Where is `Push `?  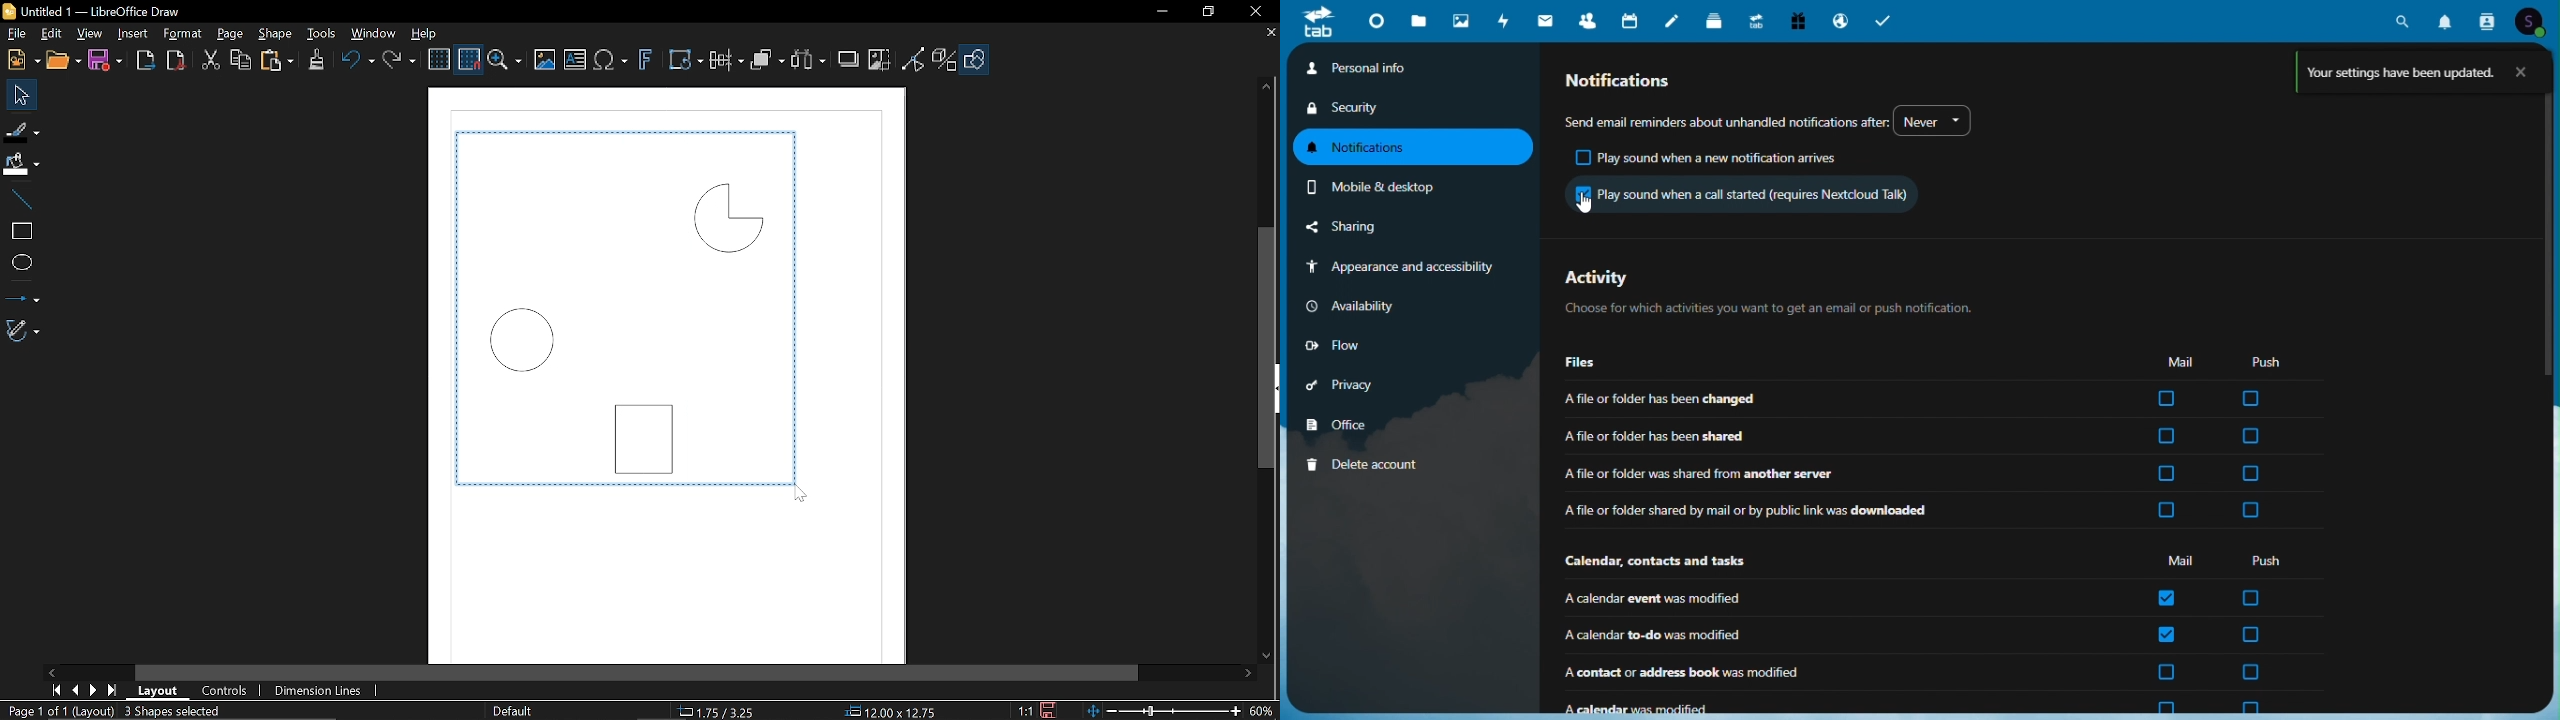
Push  is located at coordinates (2266, 361).